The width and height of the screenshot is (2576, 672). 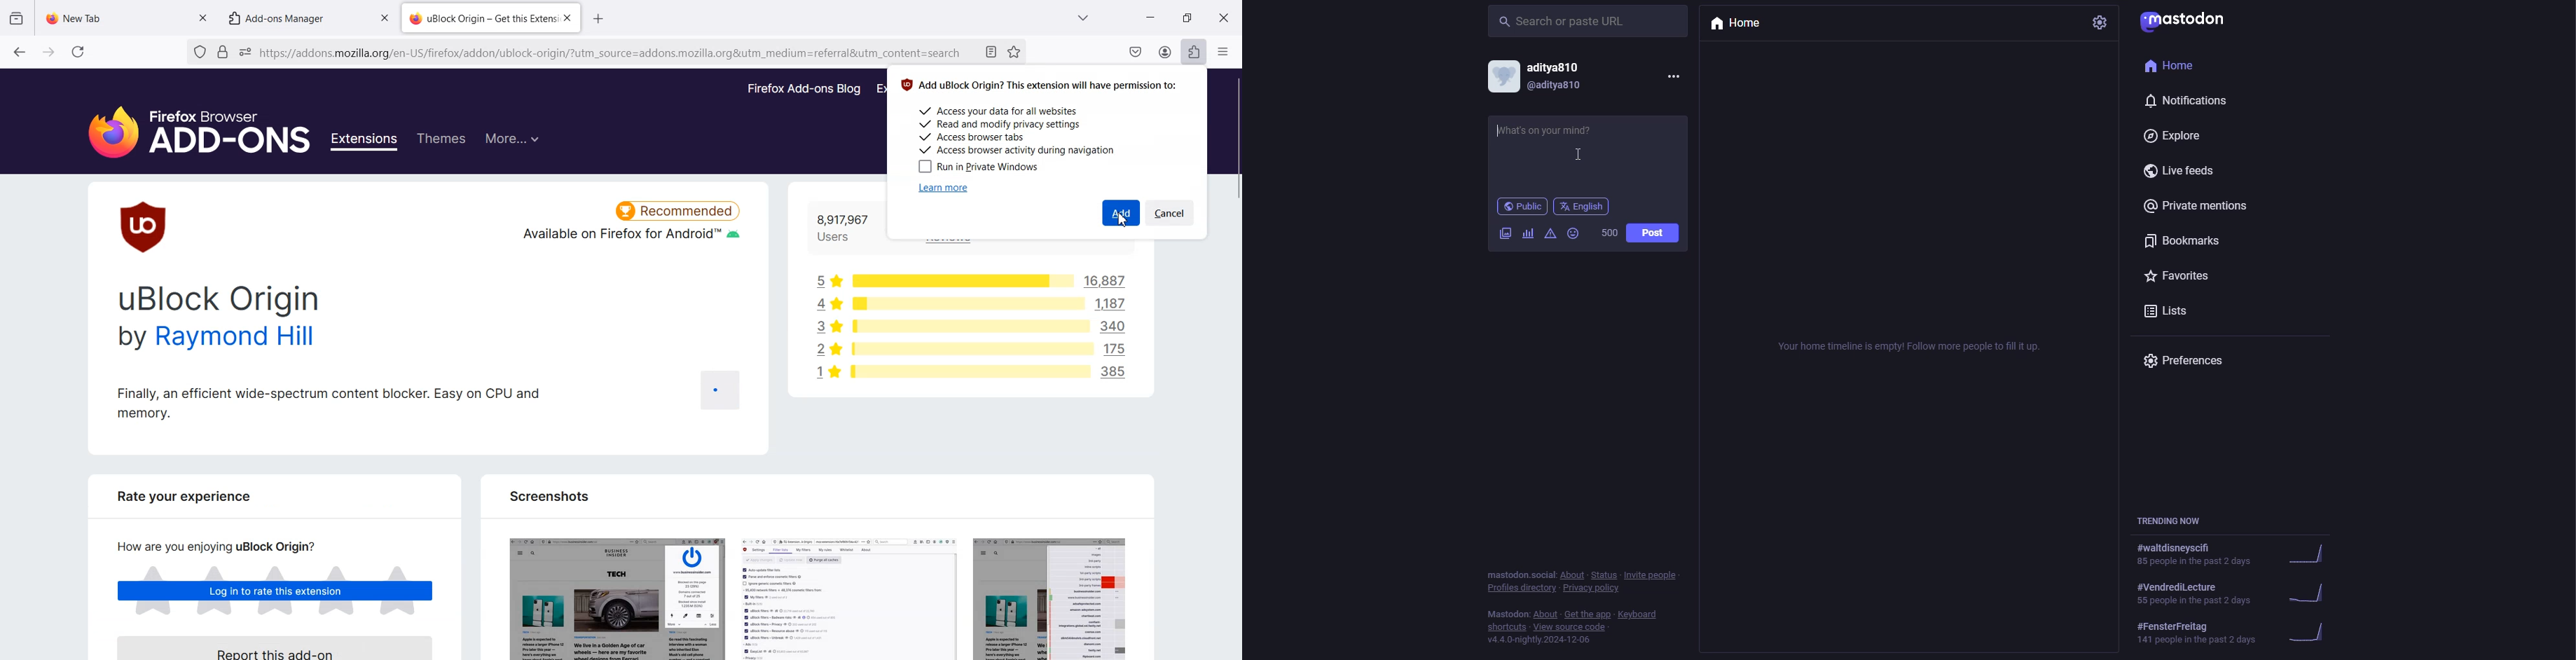 What do you see at coordinates (115, 15) in the screenshot?
I see `New Tab` at bounding box center [115, 15].